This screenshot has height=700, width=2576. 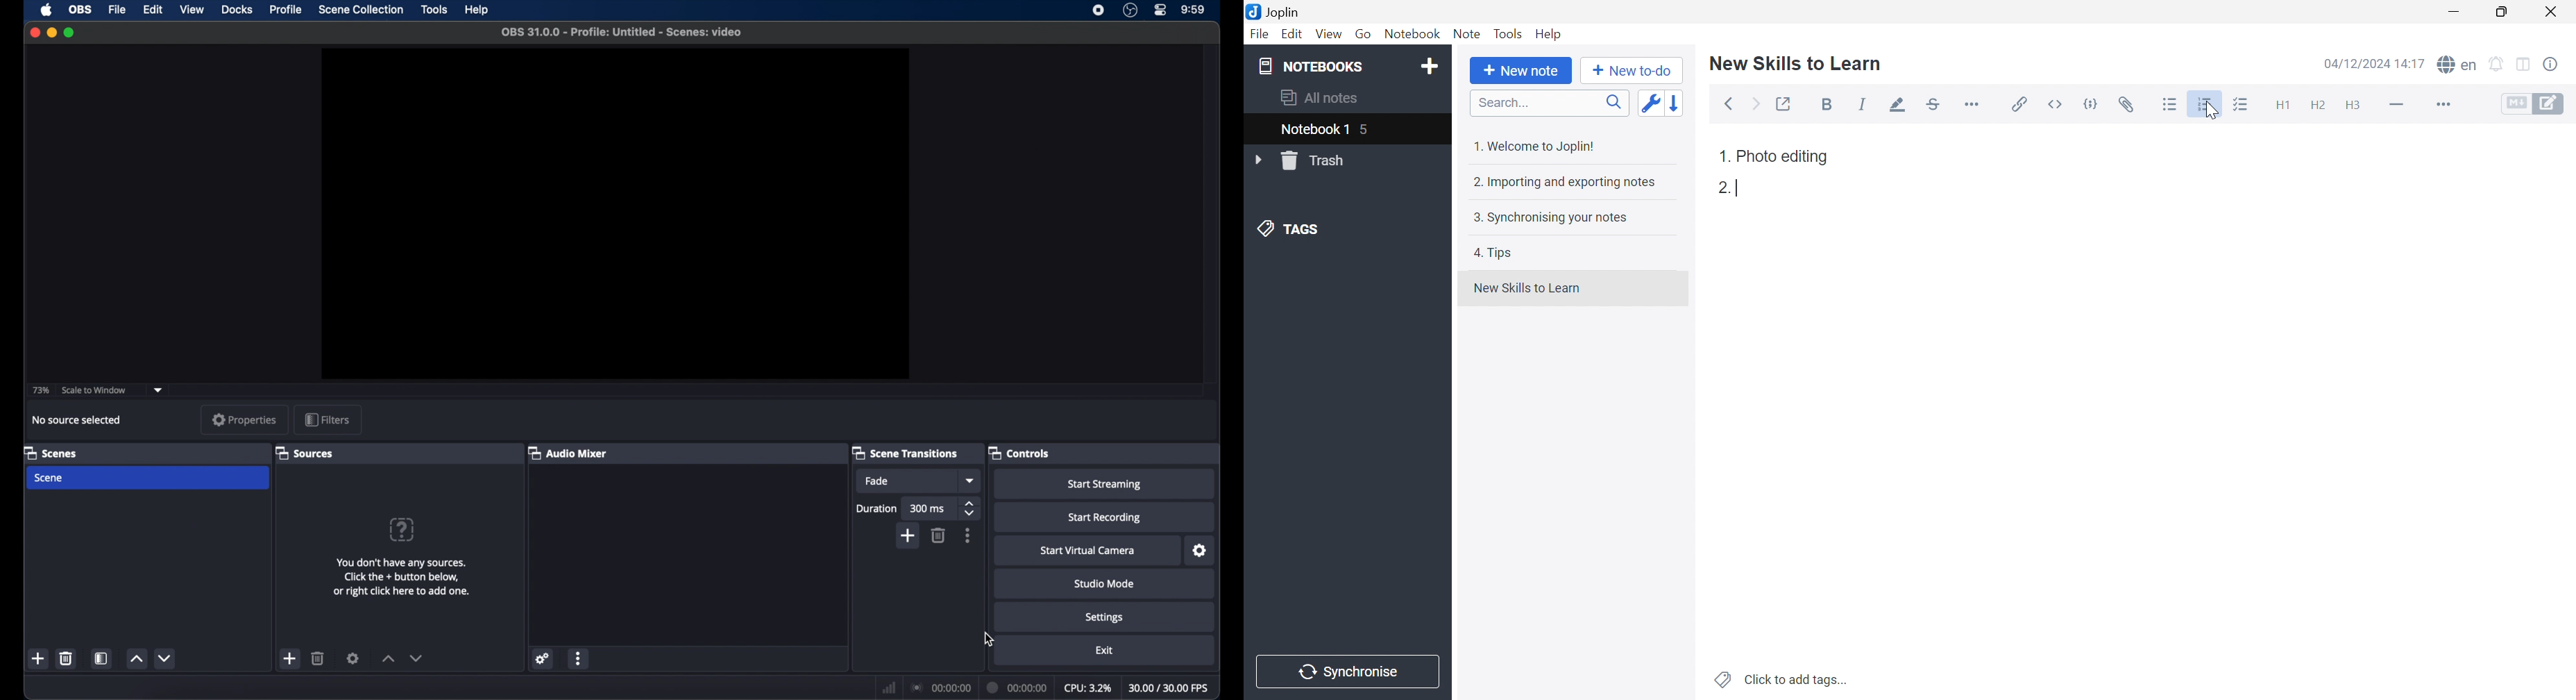 What do you see at coordinates (928, 509) in the screenshot?
I see `300 ms` at bounding box center [928, 509].